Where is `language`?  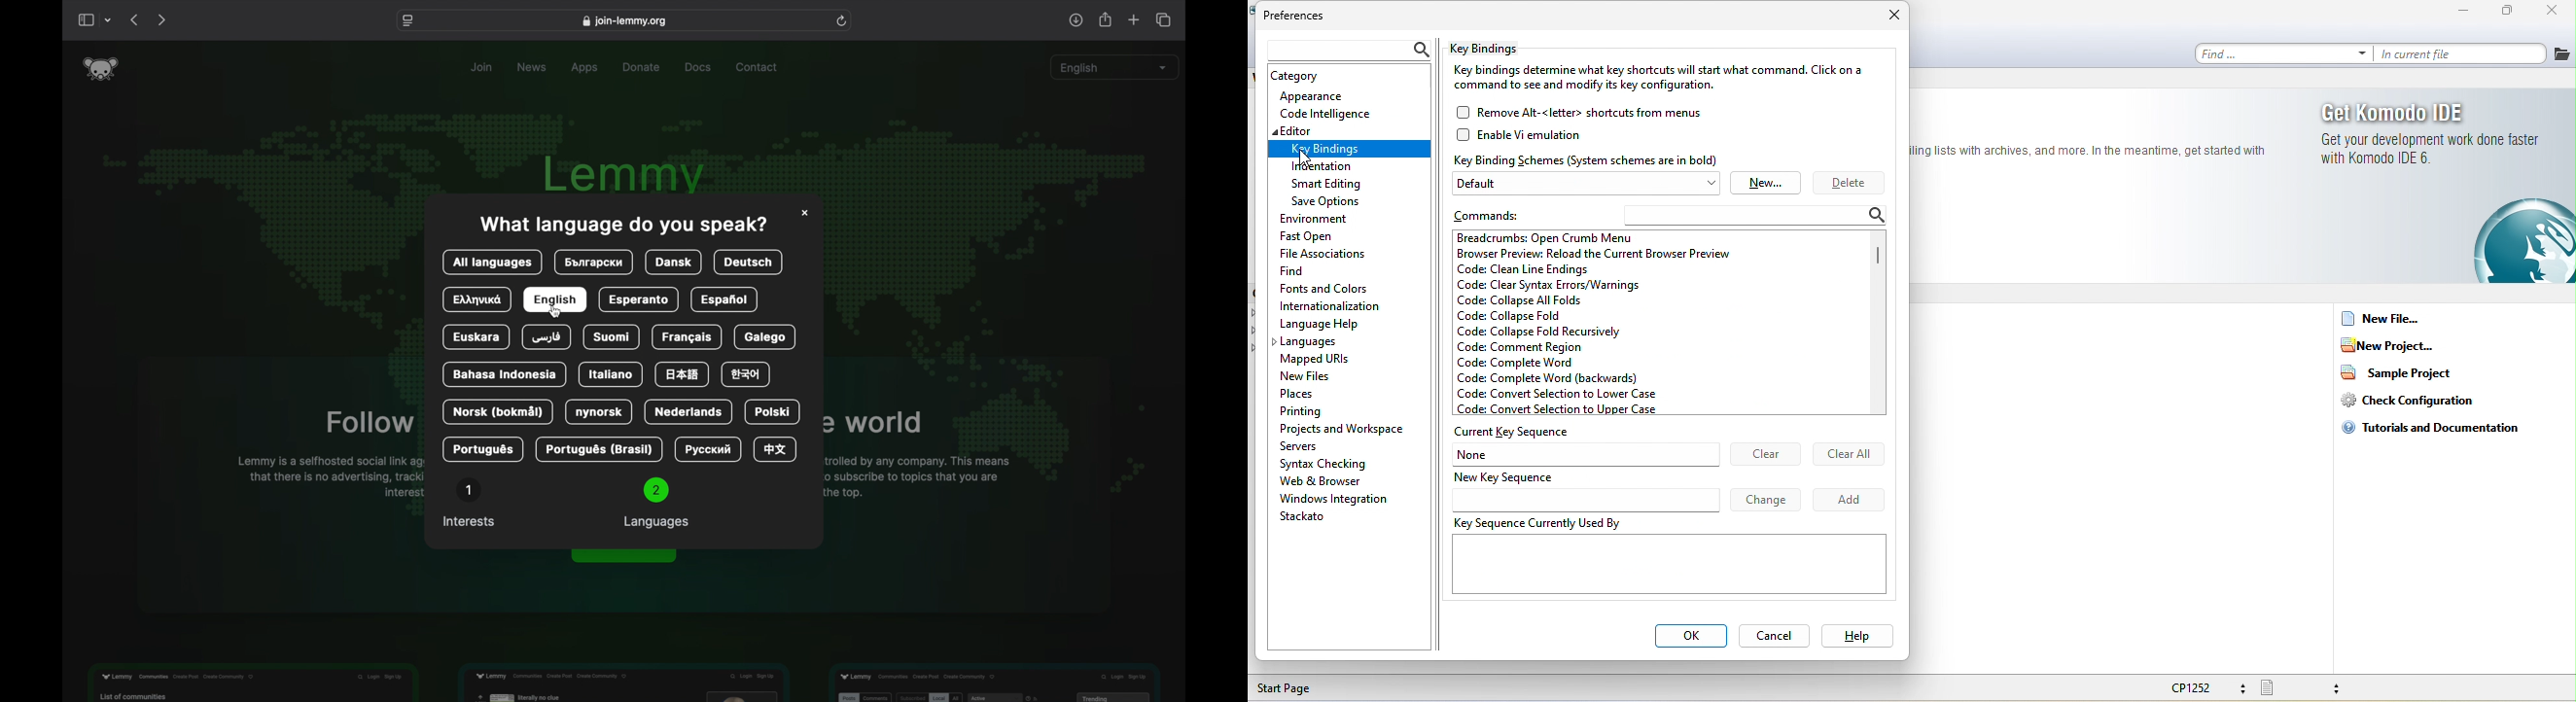 language is located at coordinates (777, 449).